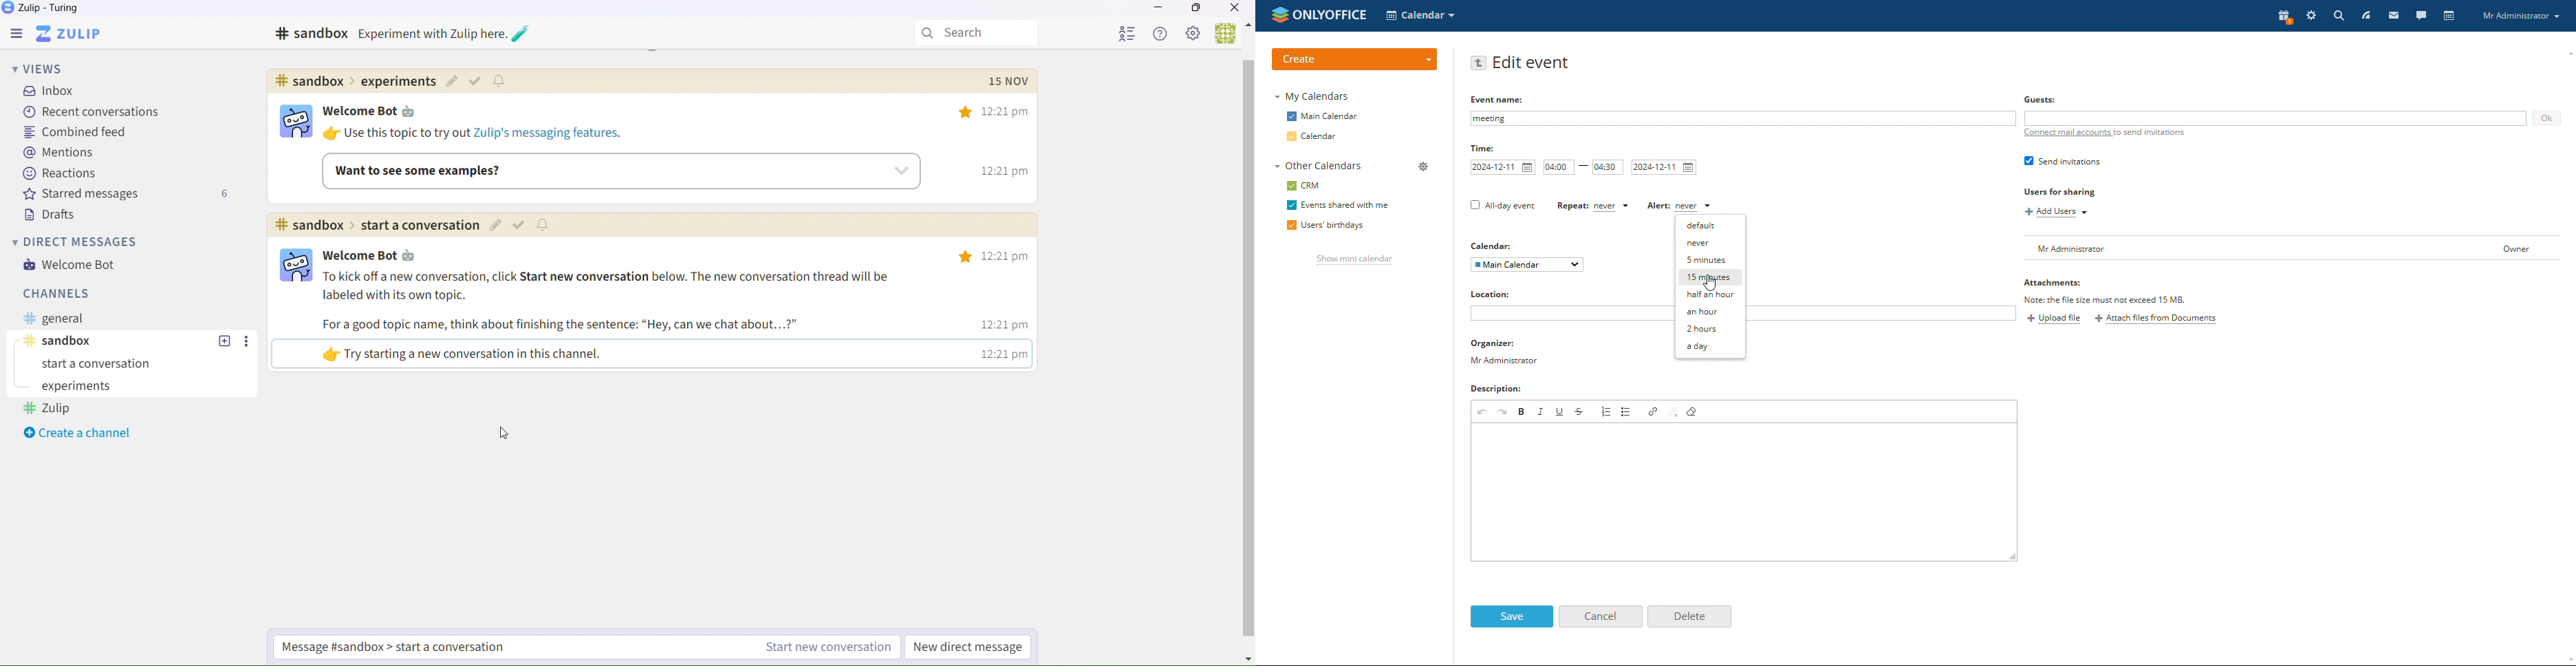  Describe the element at coordinates (81, 434) in the screenshot. I see `Create a channel` at that location.